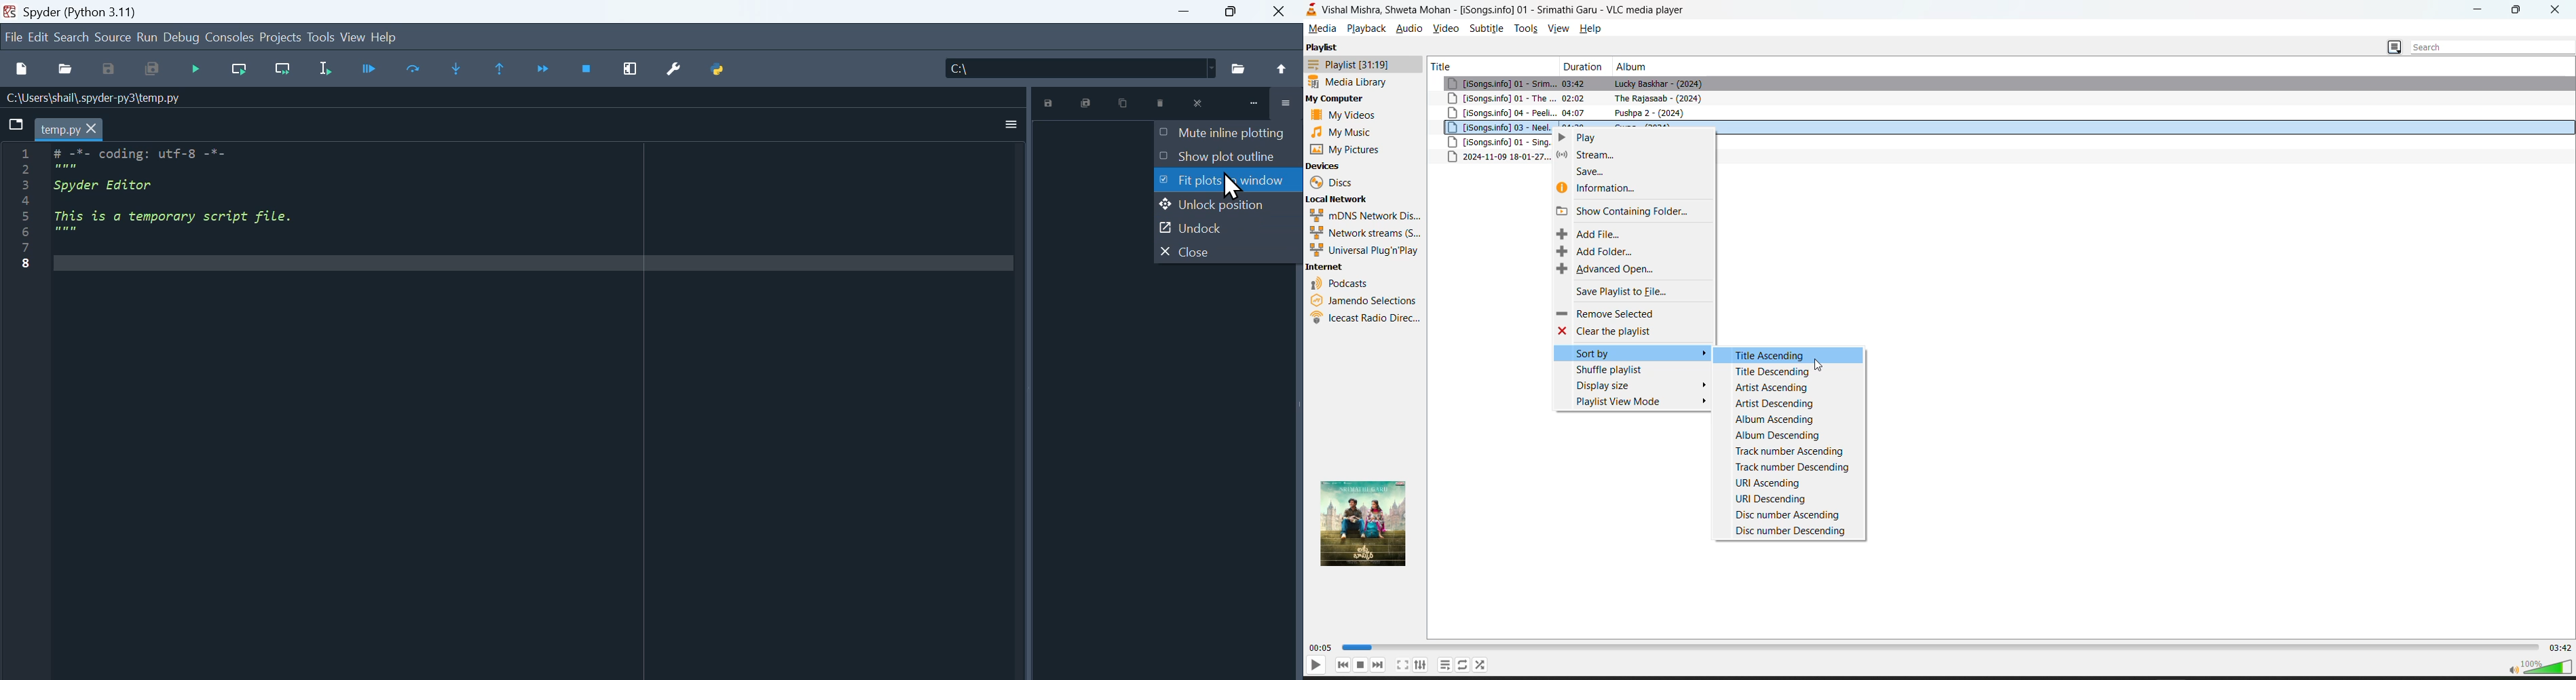 This screenshot has width=2576, height=700. Describe the element at coordinates (1369, 524) in the screenshot. I see `thumbnail` at that location.